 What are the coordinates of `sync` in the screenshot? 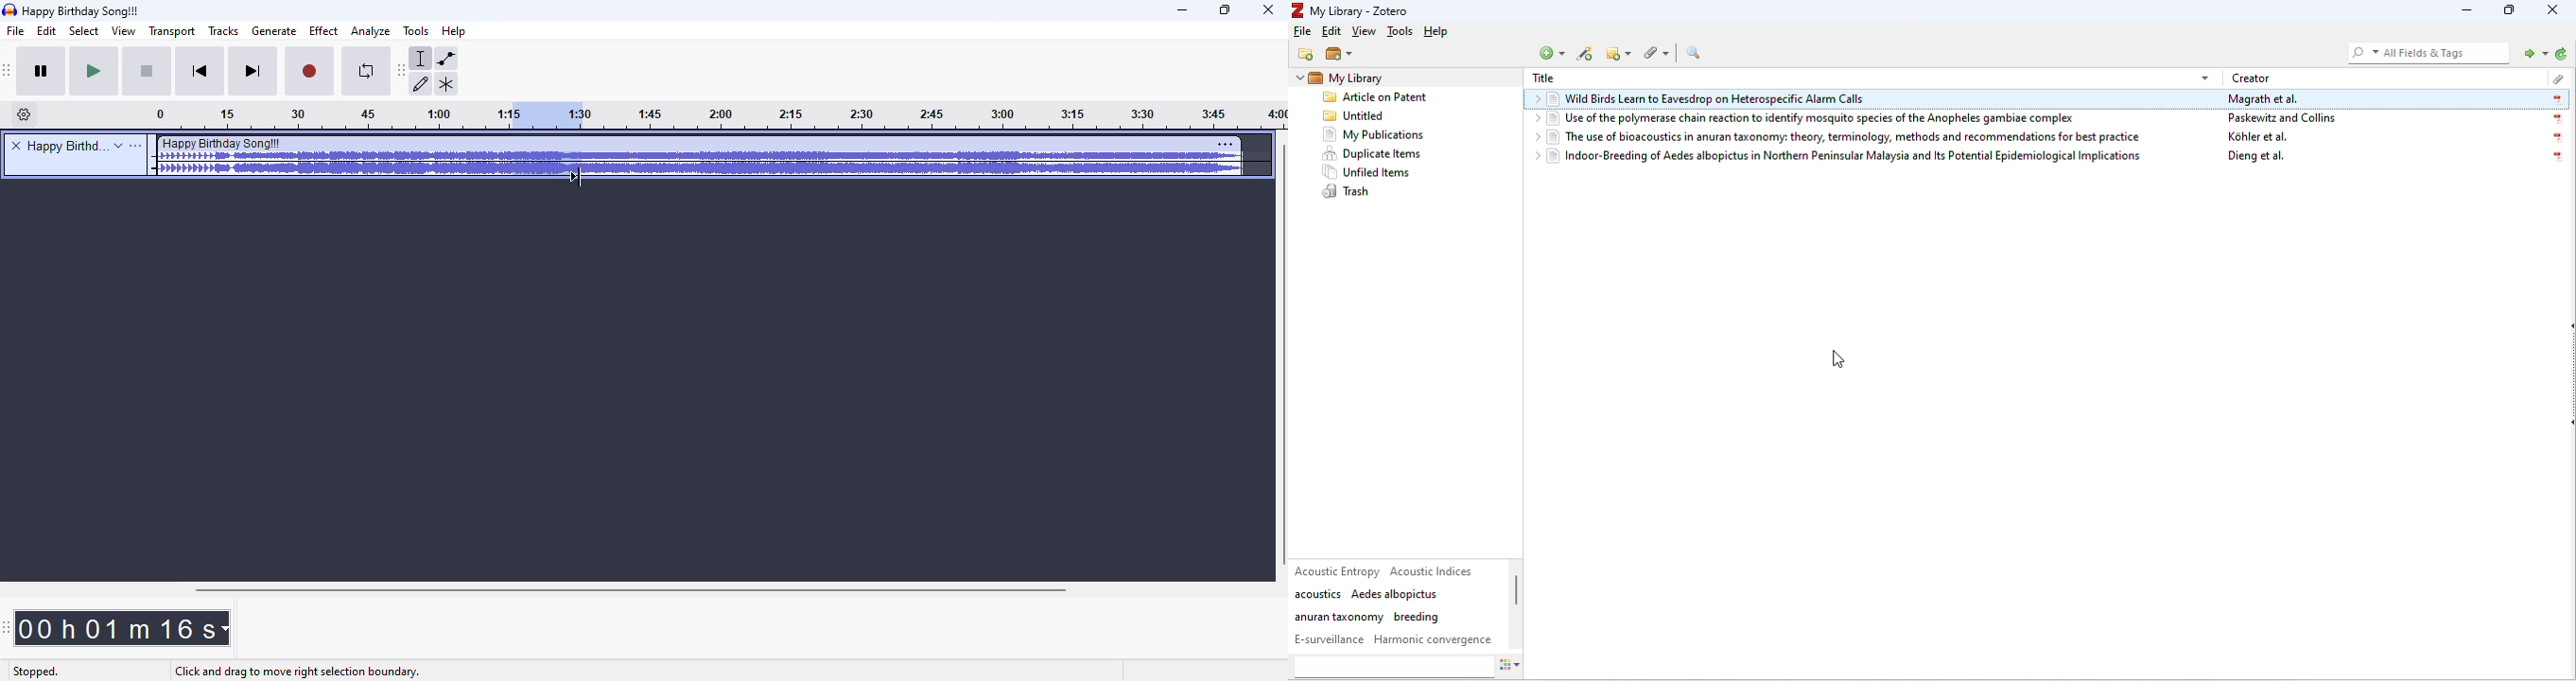 It's located at (2560, 55).